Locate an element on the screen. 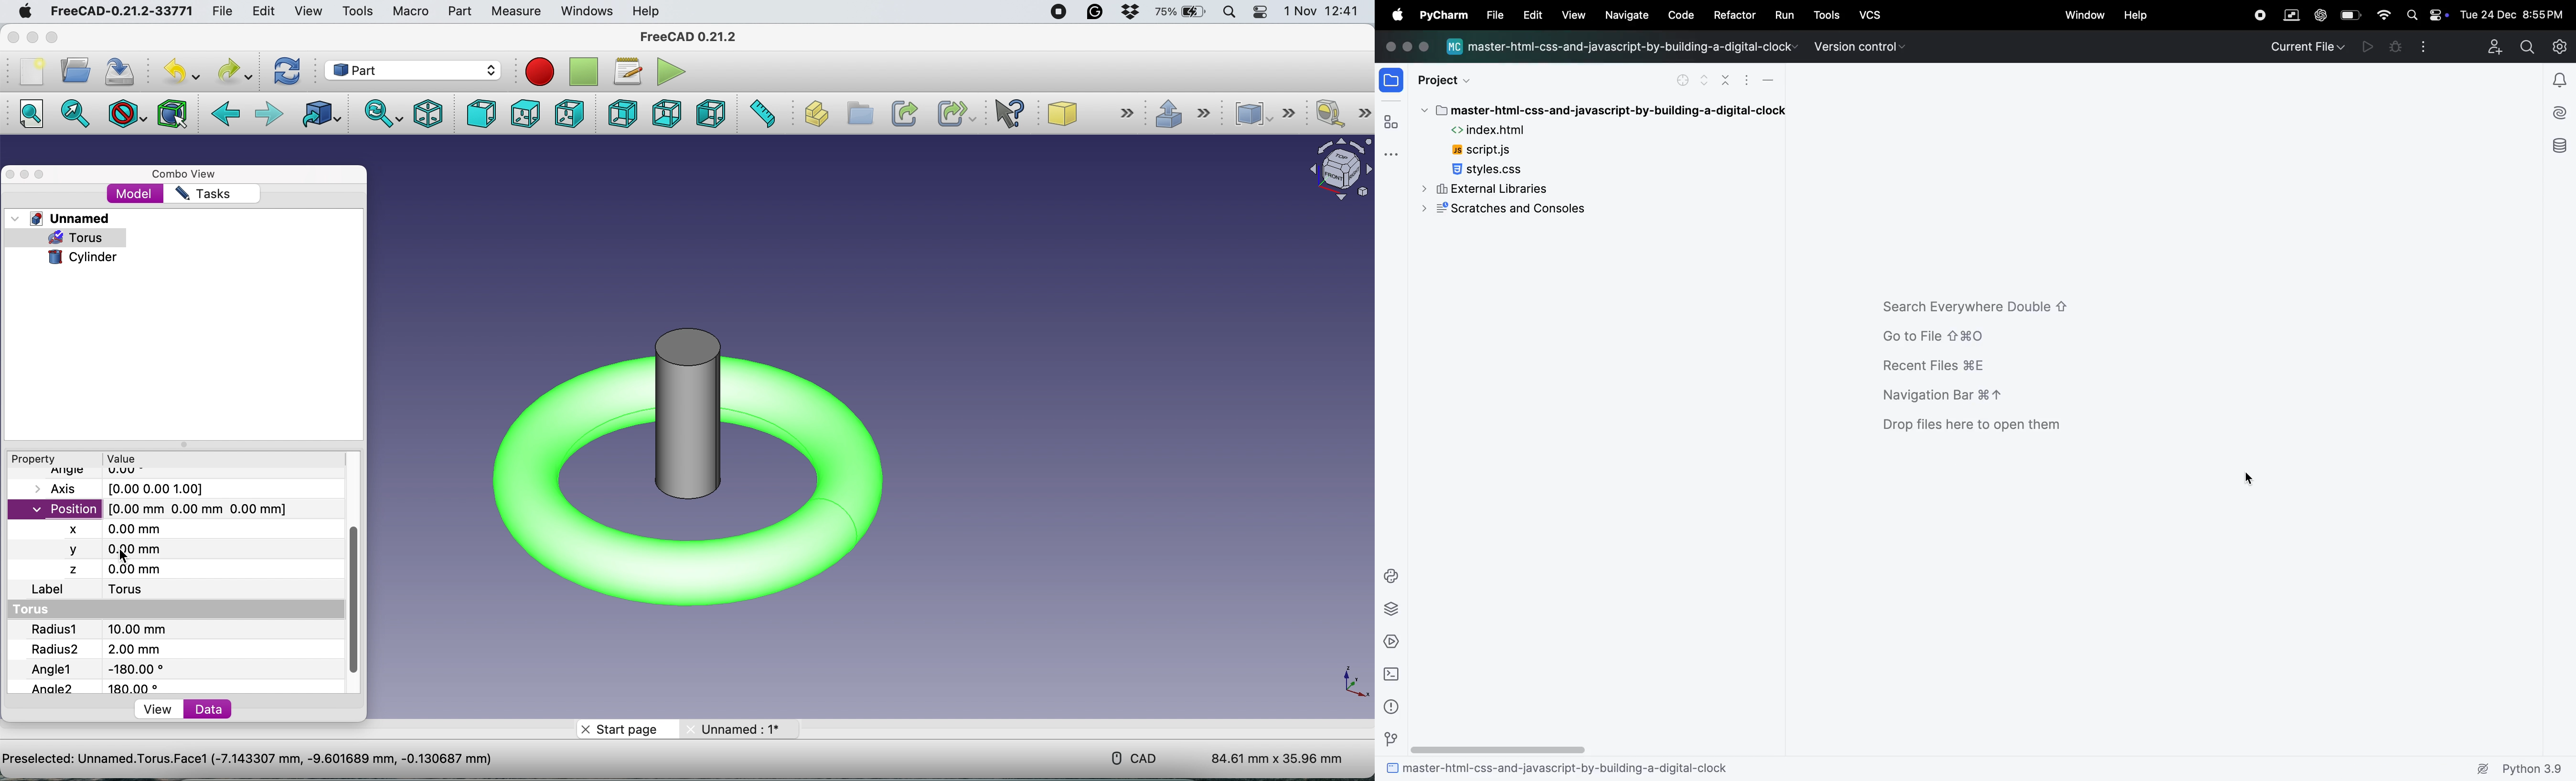 Image resolution: width=2576 pixels, height=784 pixels. windows is located at coordinates (588, 11).